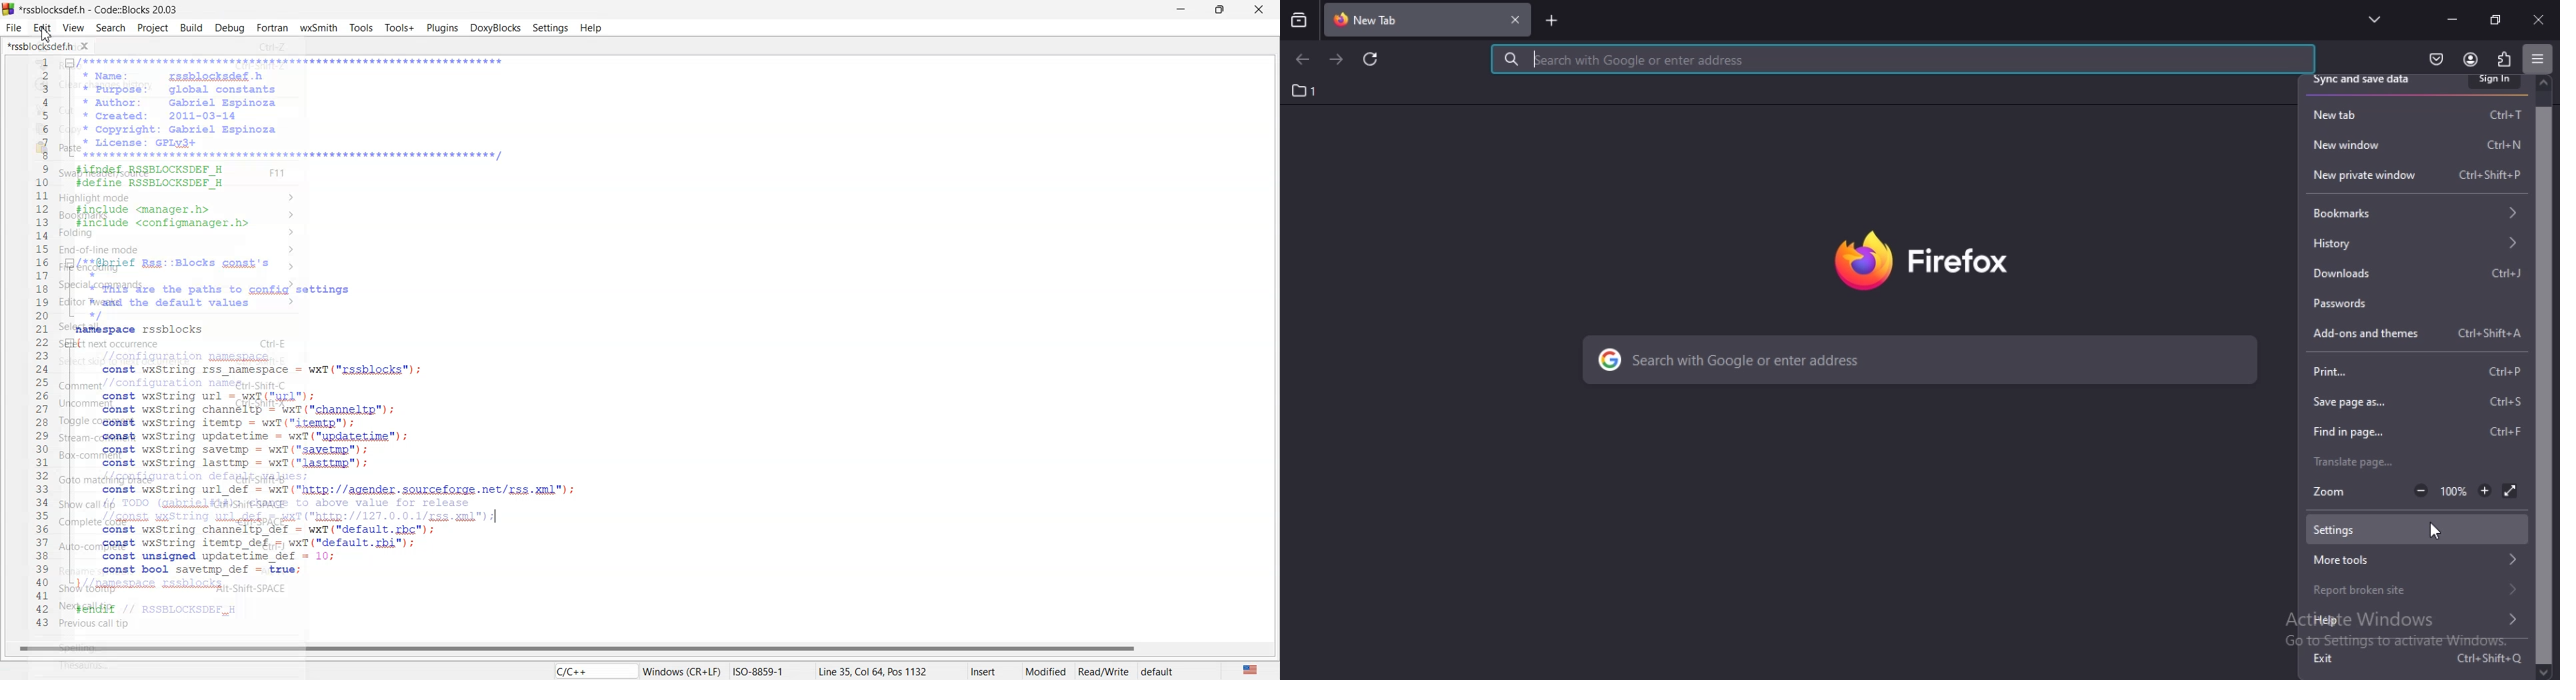 This screenshot has width=2576, height=700. What do you see at coordinates (2330, 492) in the screenshot?
I see `zoom` at bounding box center [2330, 492].